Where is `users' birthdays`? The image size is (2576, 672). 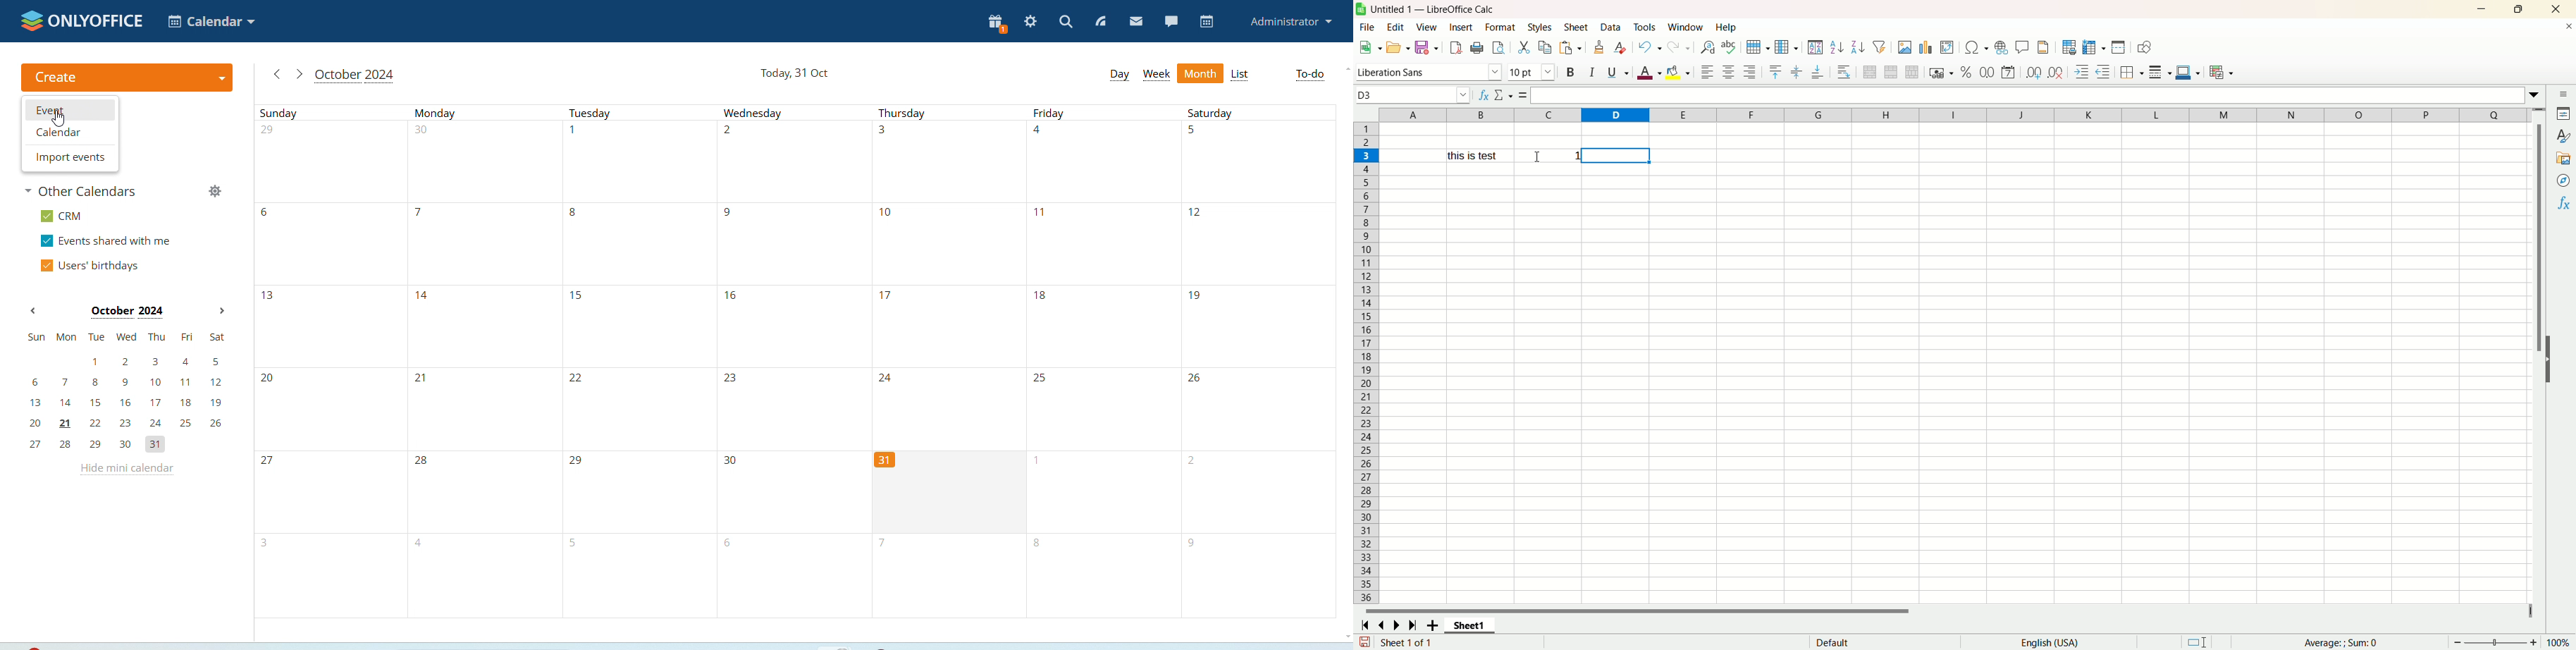 users' birthdays is located at coordinates (91, 266).